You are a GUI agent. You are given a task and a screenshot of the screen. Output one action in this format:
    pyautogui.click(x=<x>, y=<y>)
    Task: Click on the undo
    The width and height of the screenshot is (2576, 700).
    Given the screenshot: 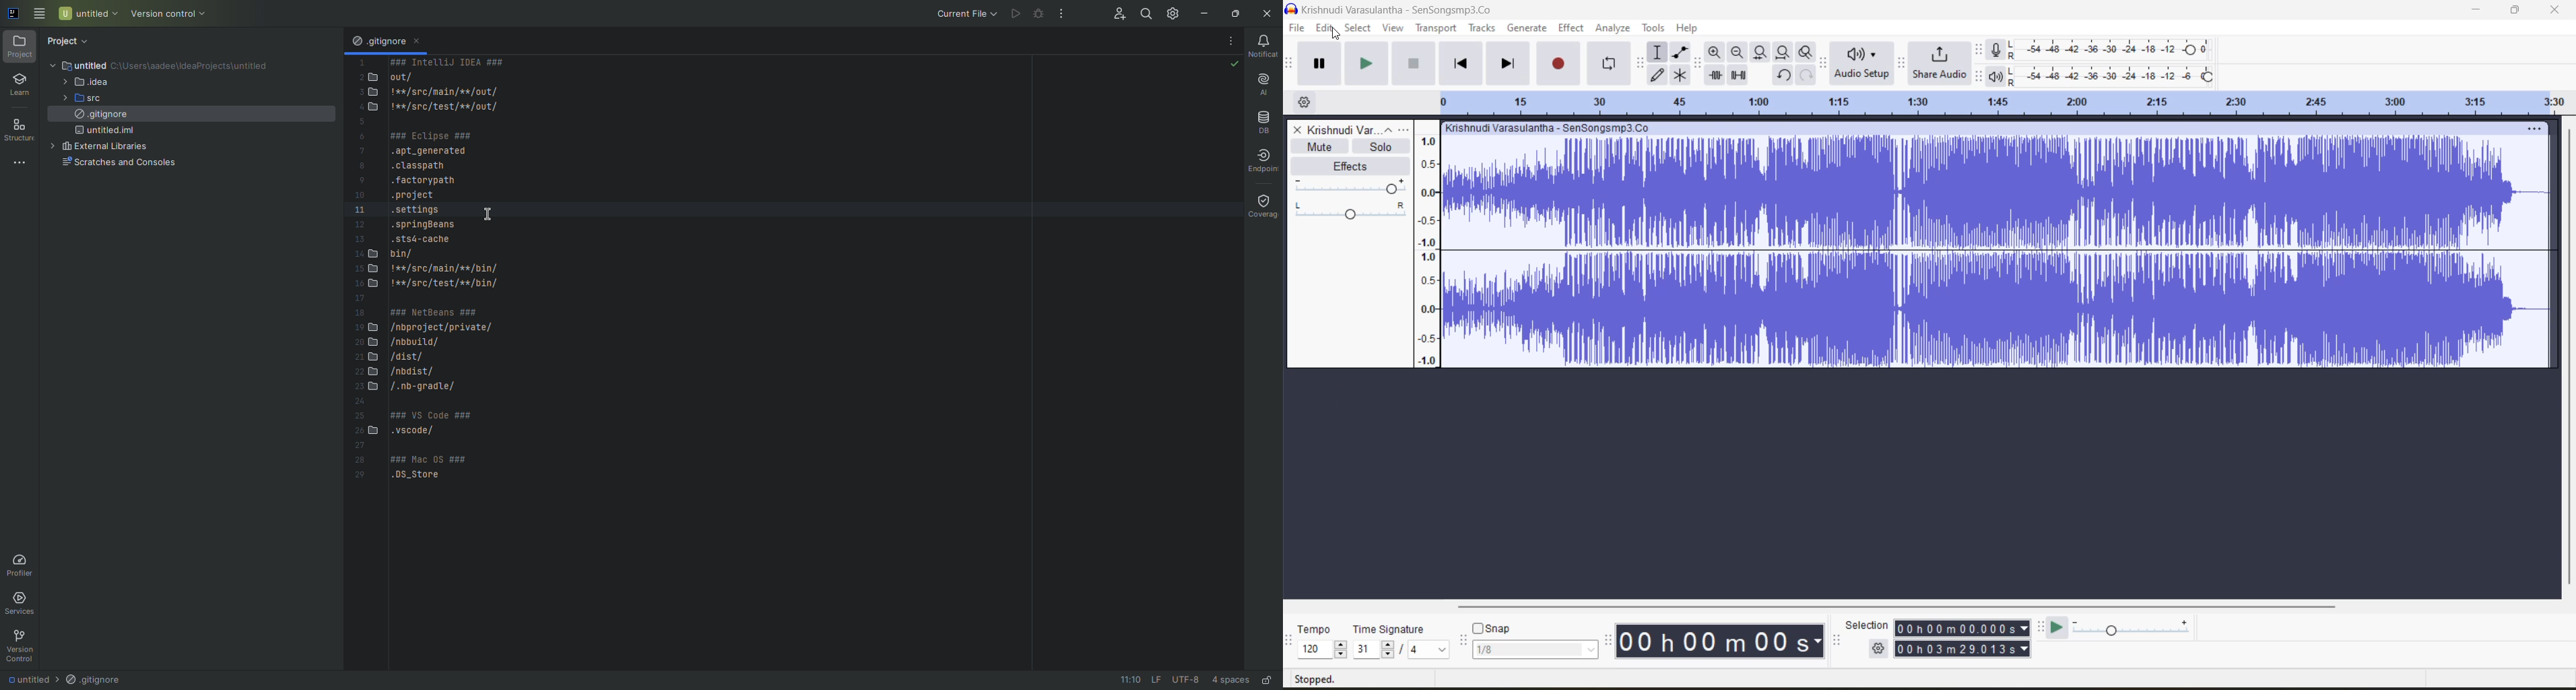 What is the action you would take?
    pyautogui.click(x=1783, y=75)
    